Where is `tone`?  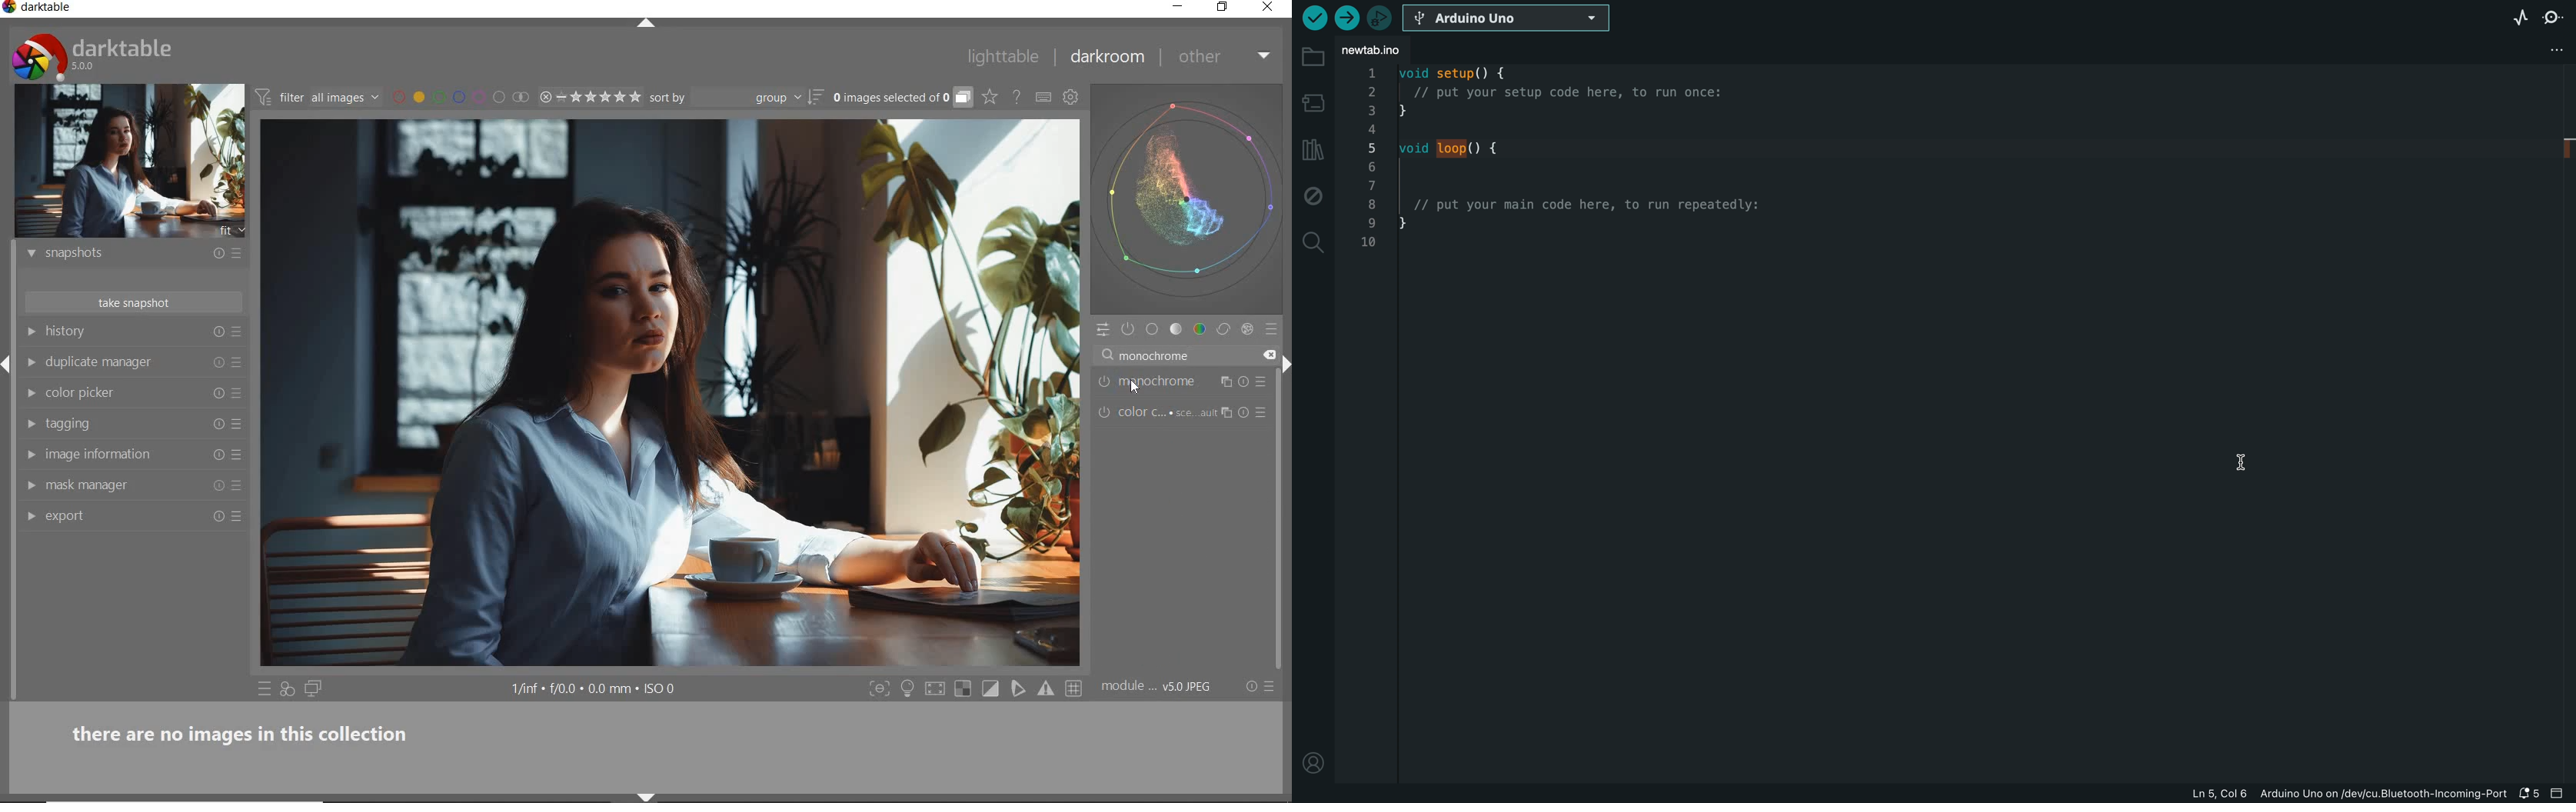 tone is located at coordinates (1177, 331).